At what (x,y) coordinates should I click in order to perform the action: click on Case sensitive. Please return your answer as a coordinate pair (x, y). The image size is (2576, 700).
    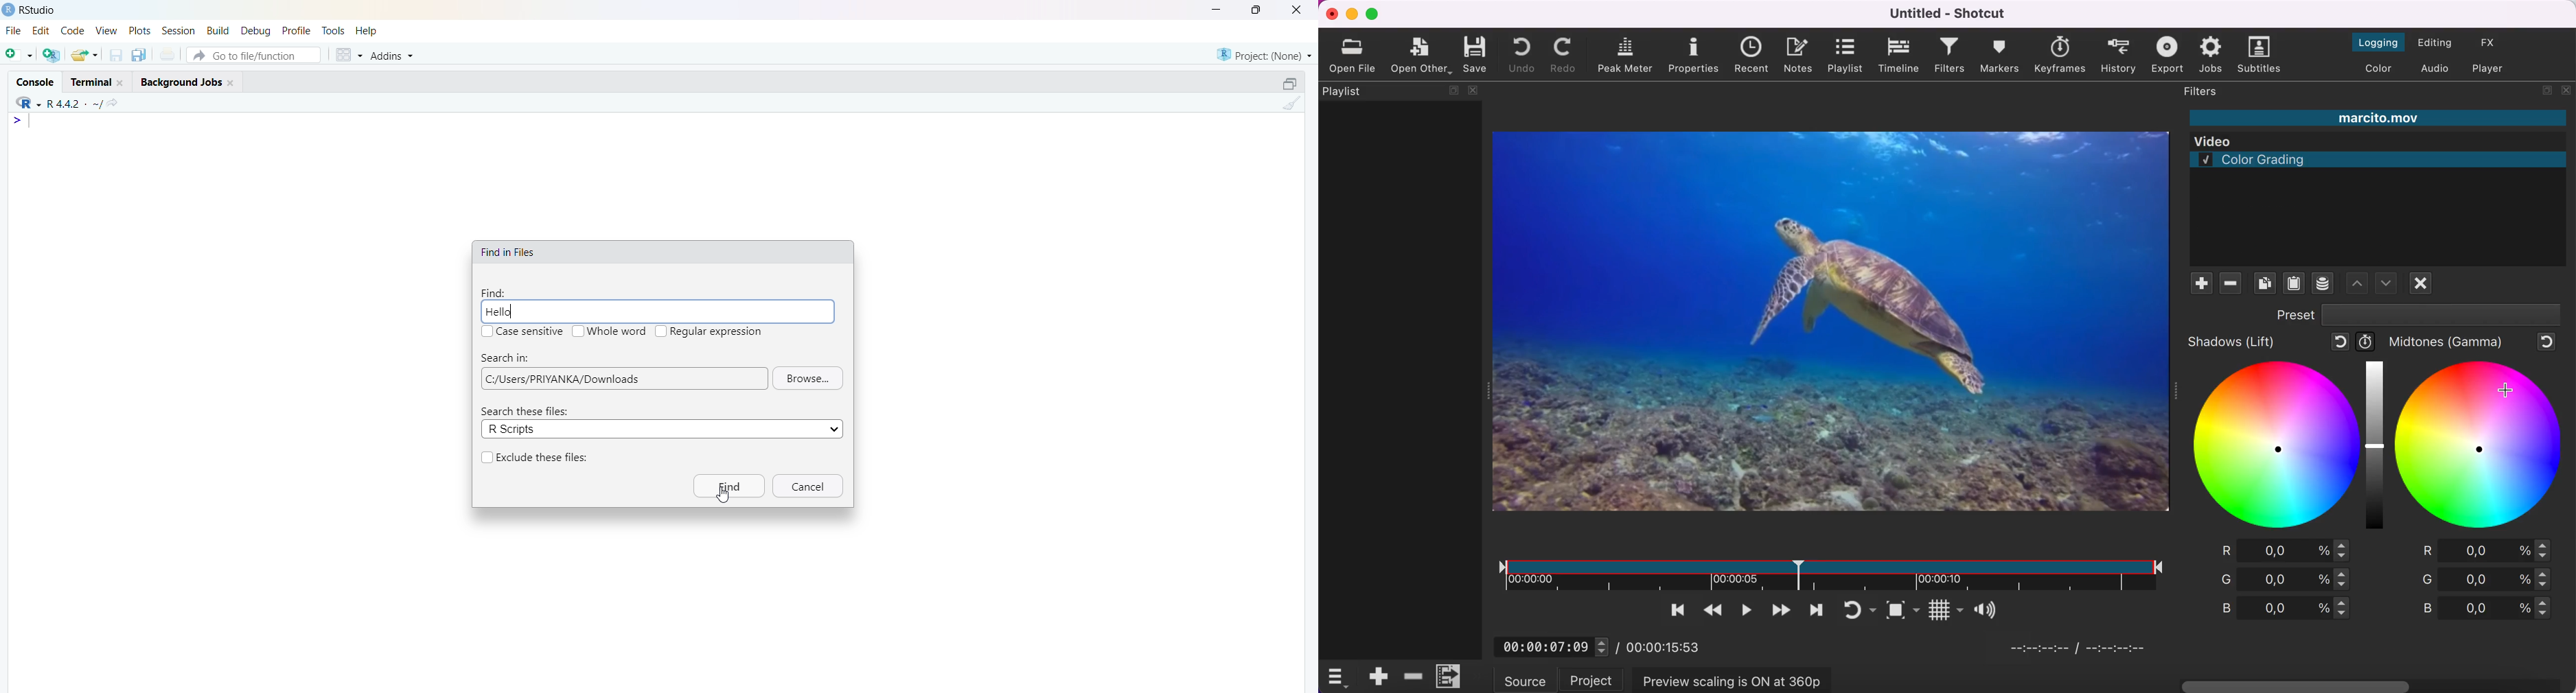
    Looking at the image, I should click on (531, 331).